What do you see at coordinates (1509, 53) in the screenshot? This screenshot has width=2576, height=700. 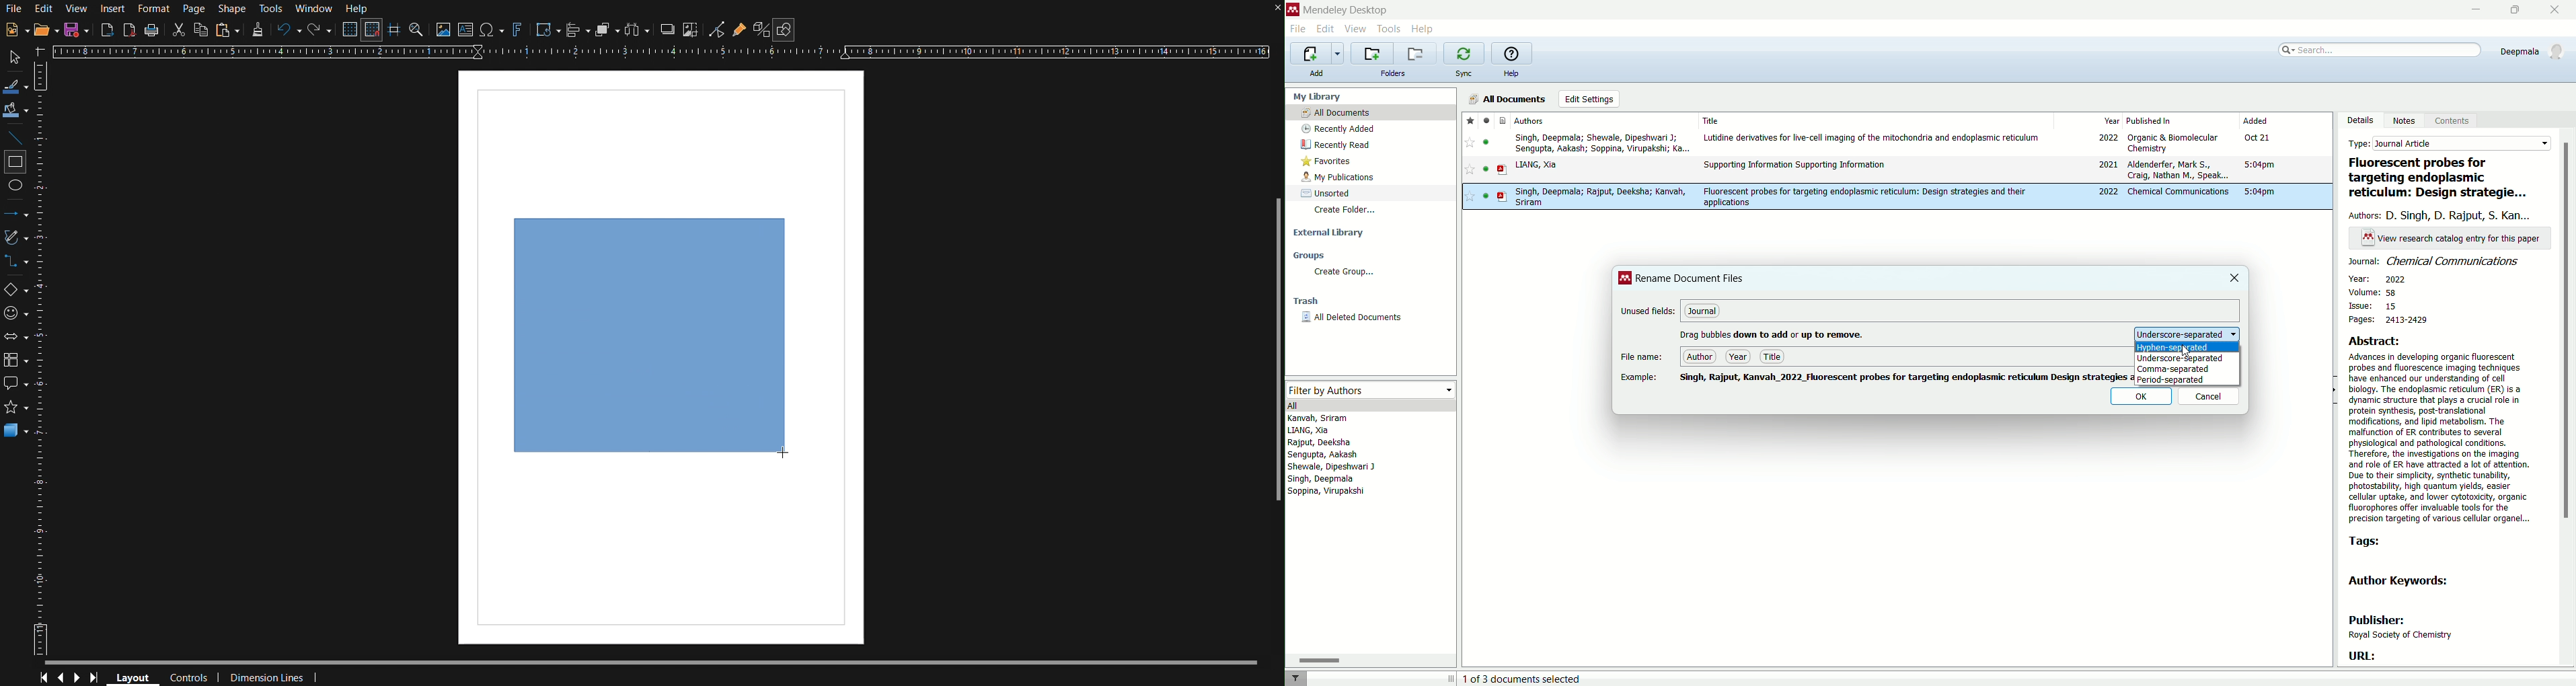 I see `online help guide for mendeley` at bounding box center [1509, 53].